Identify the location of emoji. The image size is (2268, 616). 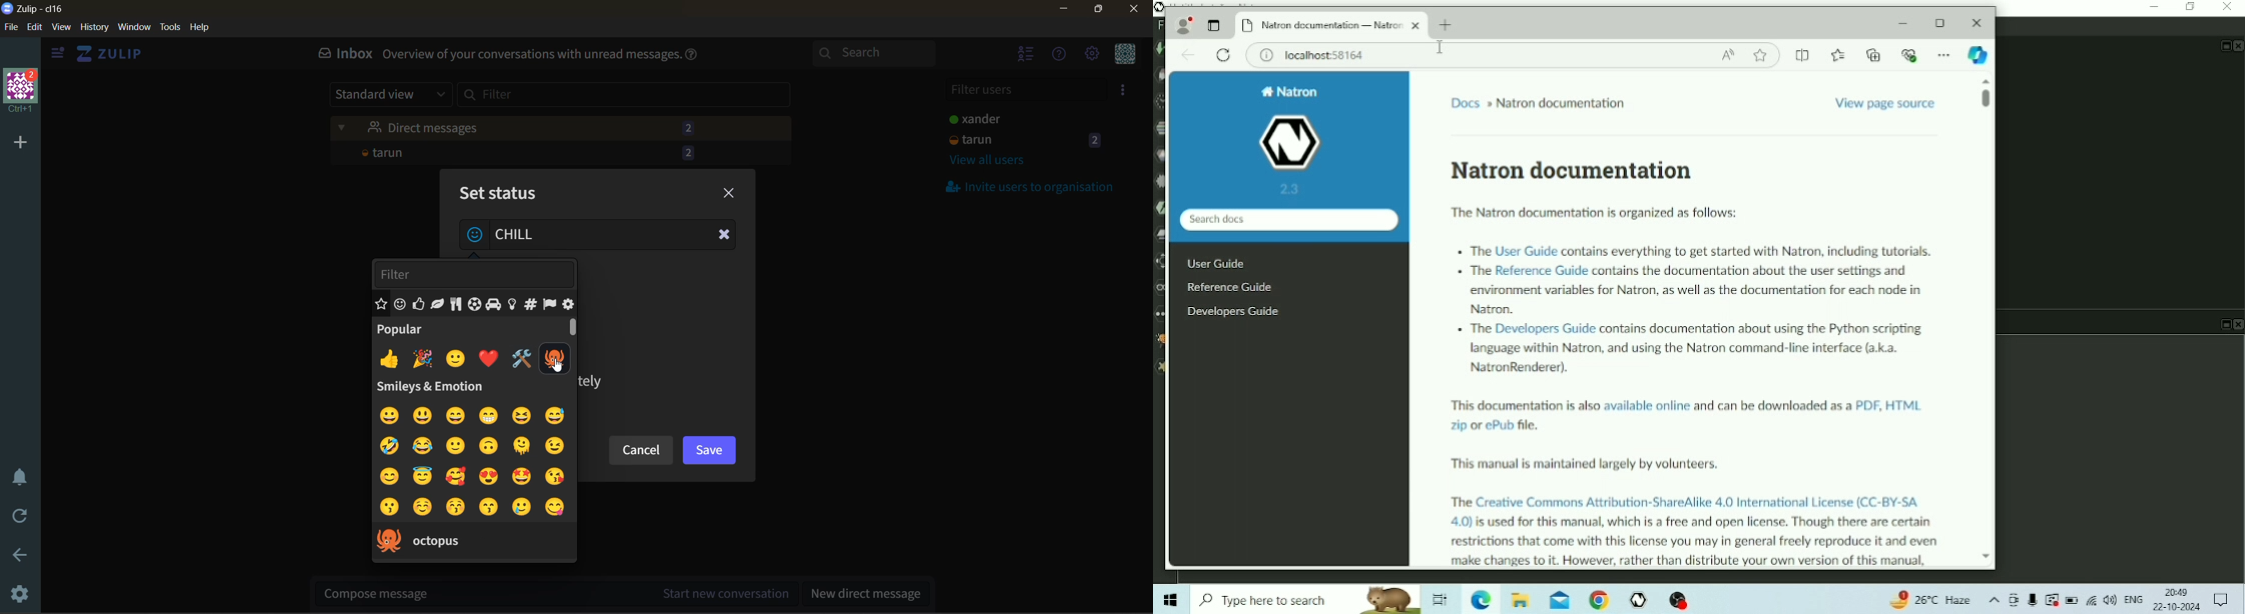
(489, 506).